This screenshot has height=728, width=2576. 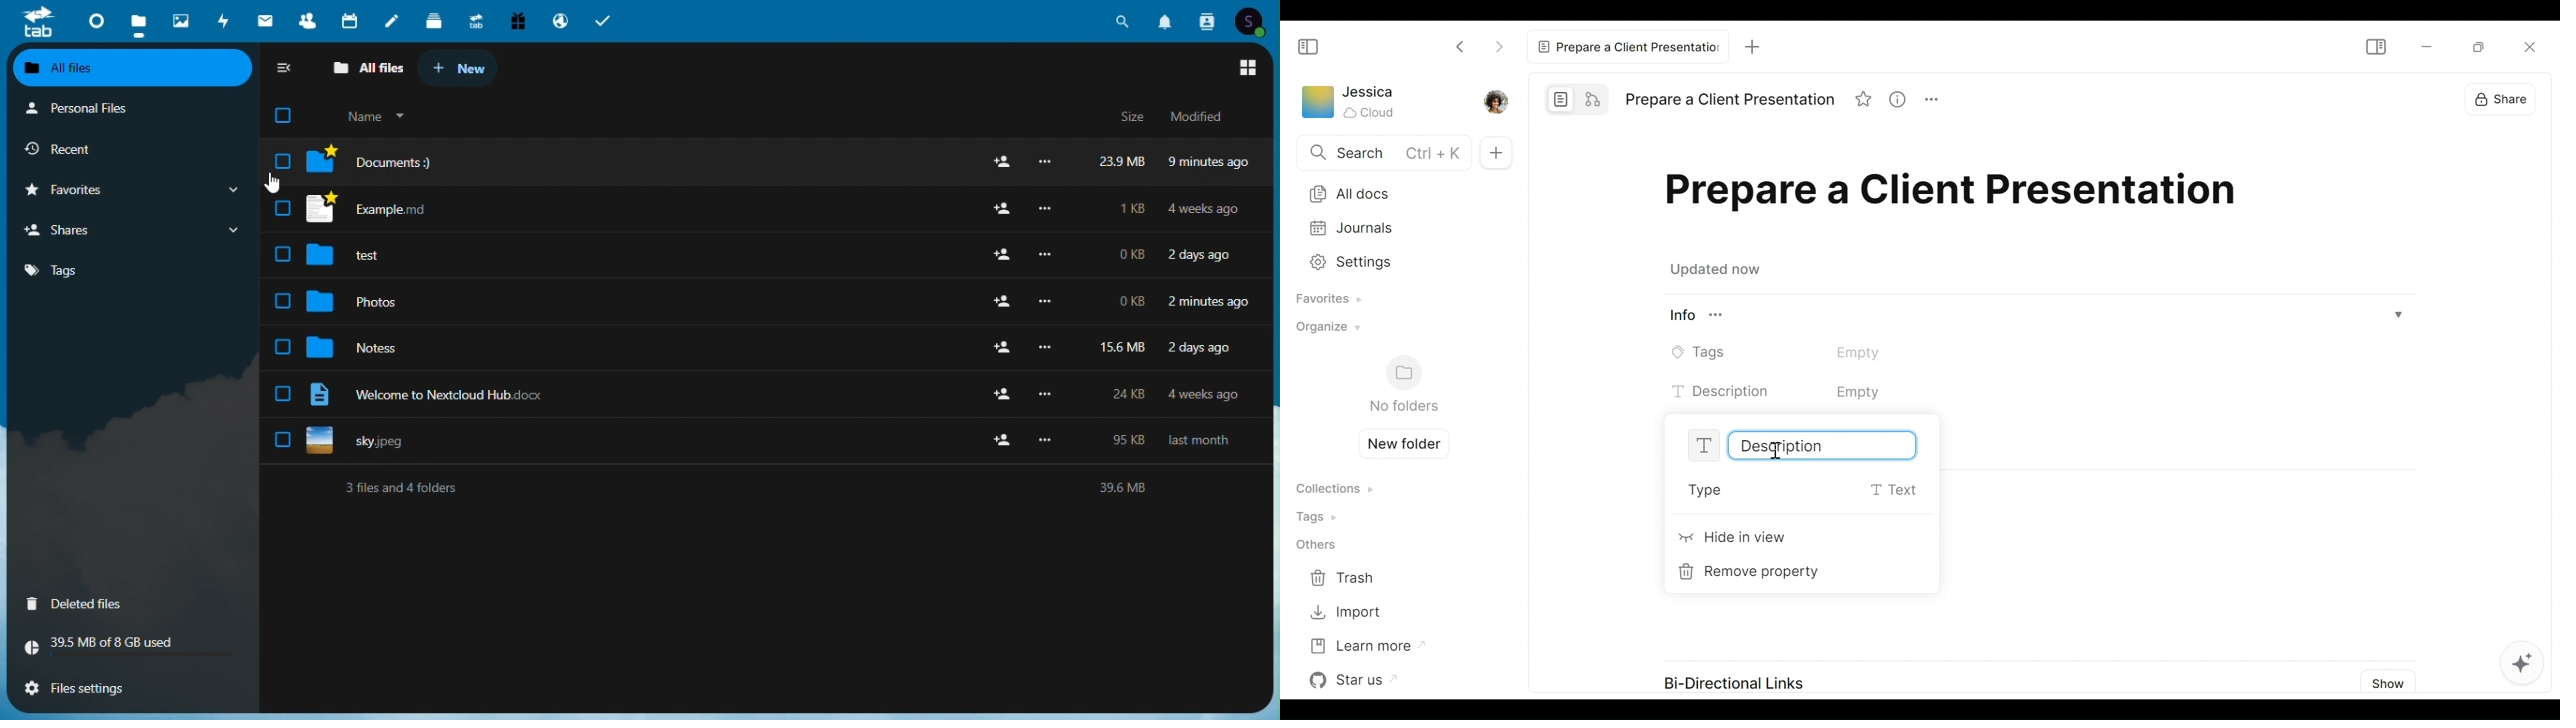 What do you see at coordinates (180, 19) in the screenshot?
I see `photos` at bounding box center [180, 19].